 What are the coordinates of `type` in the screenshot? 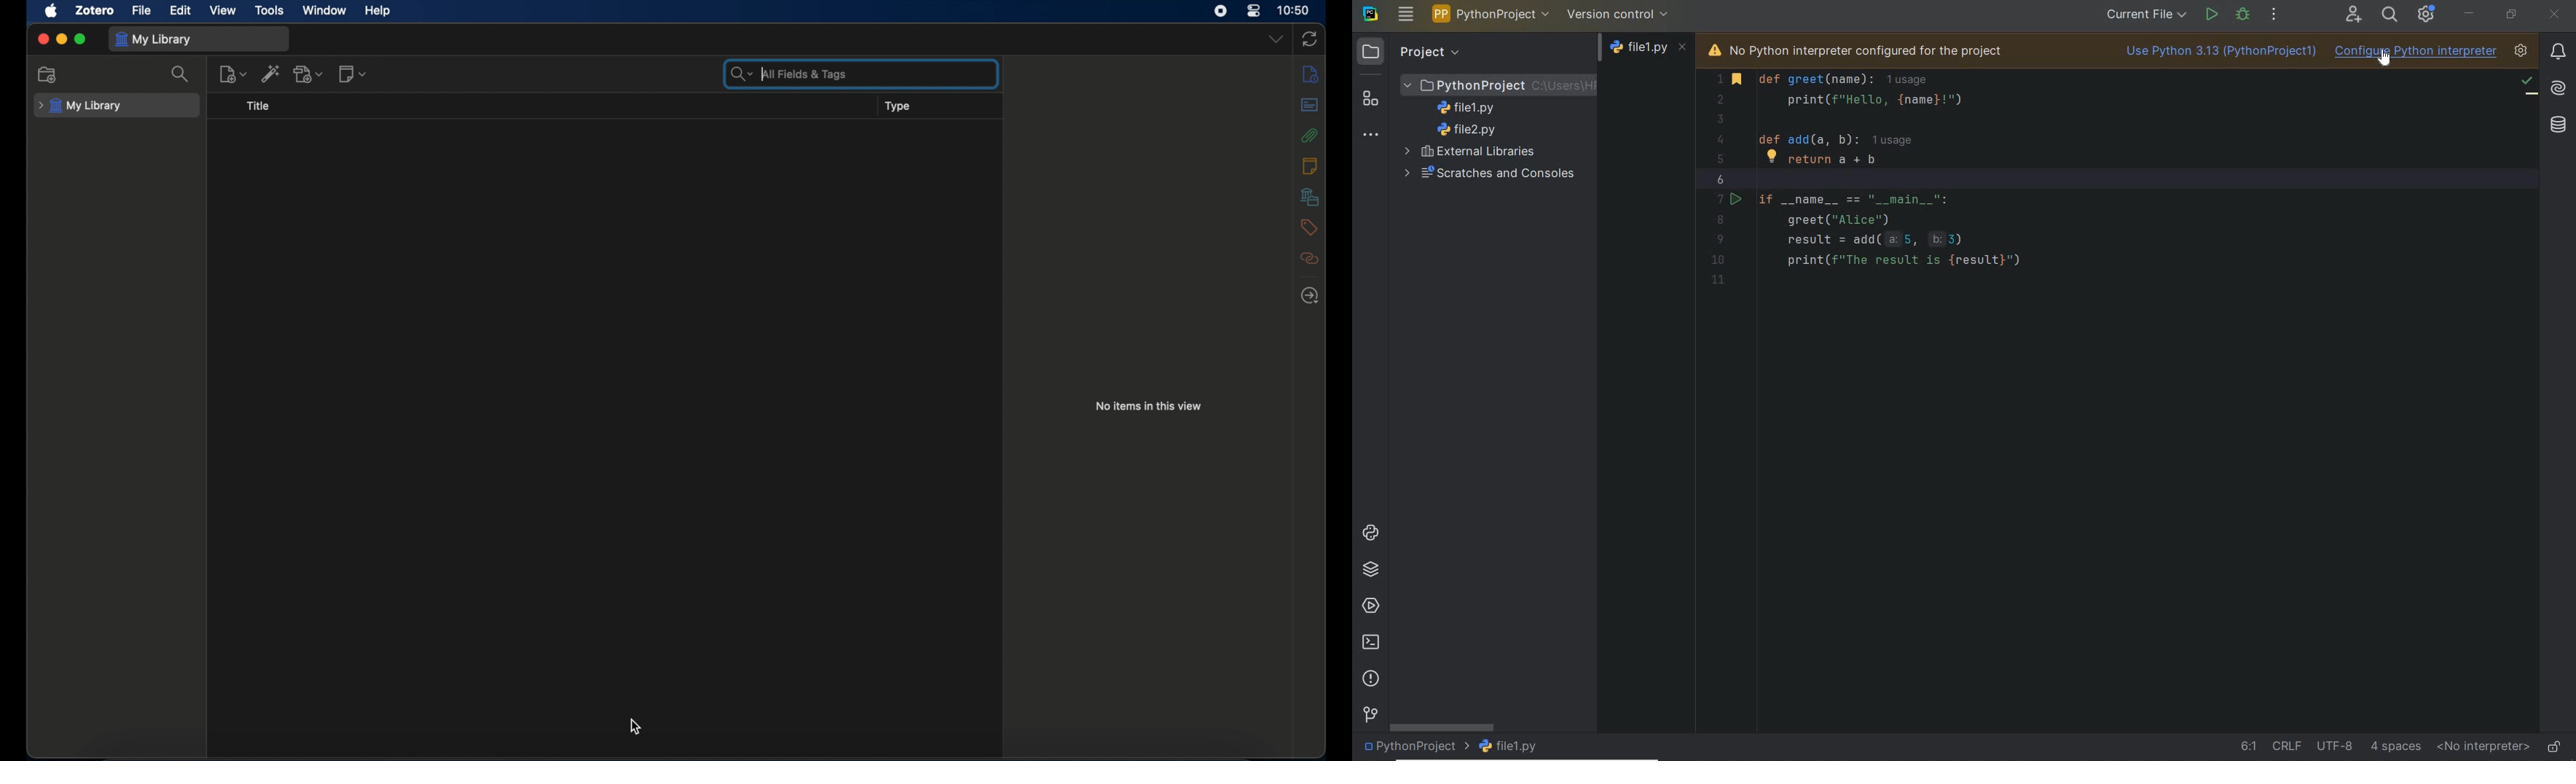 It's located at (899, 106).